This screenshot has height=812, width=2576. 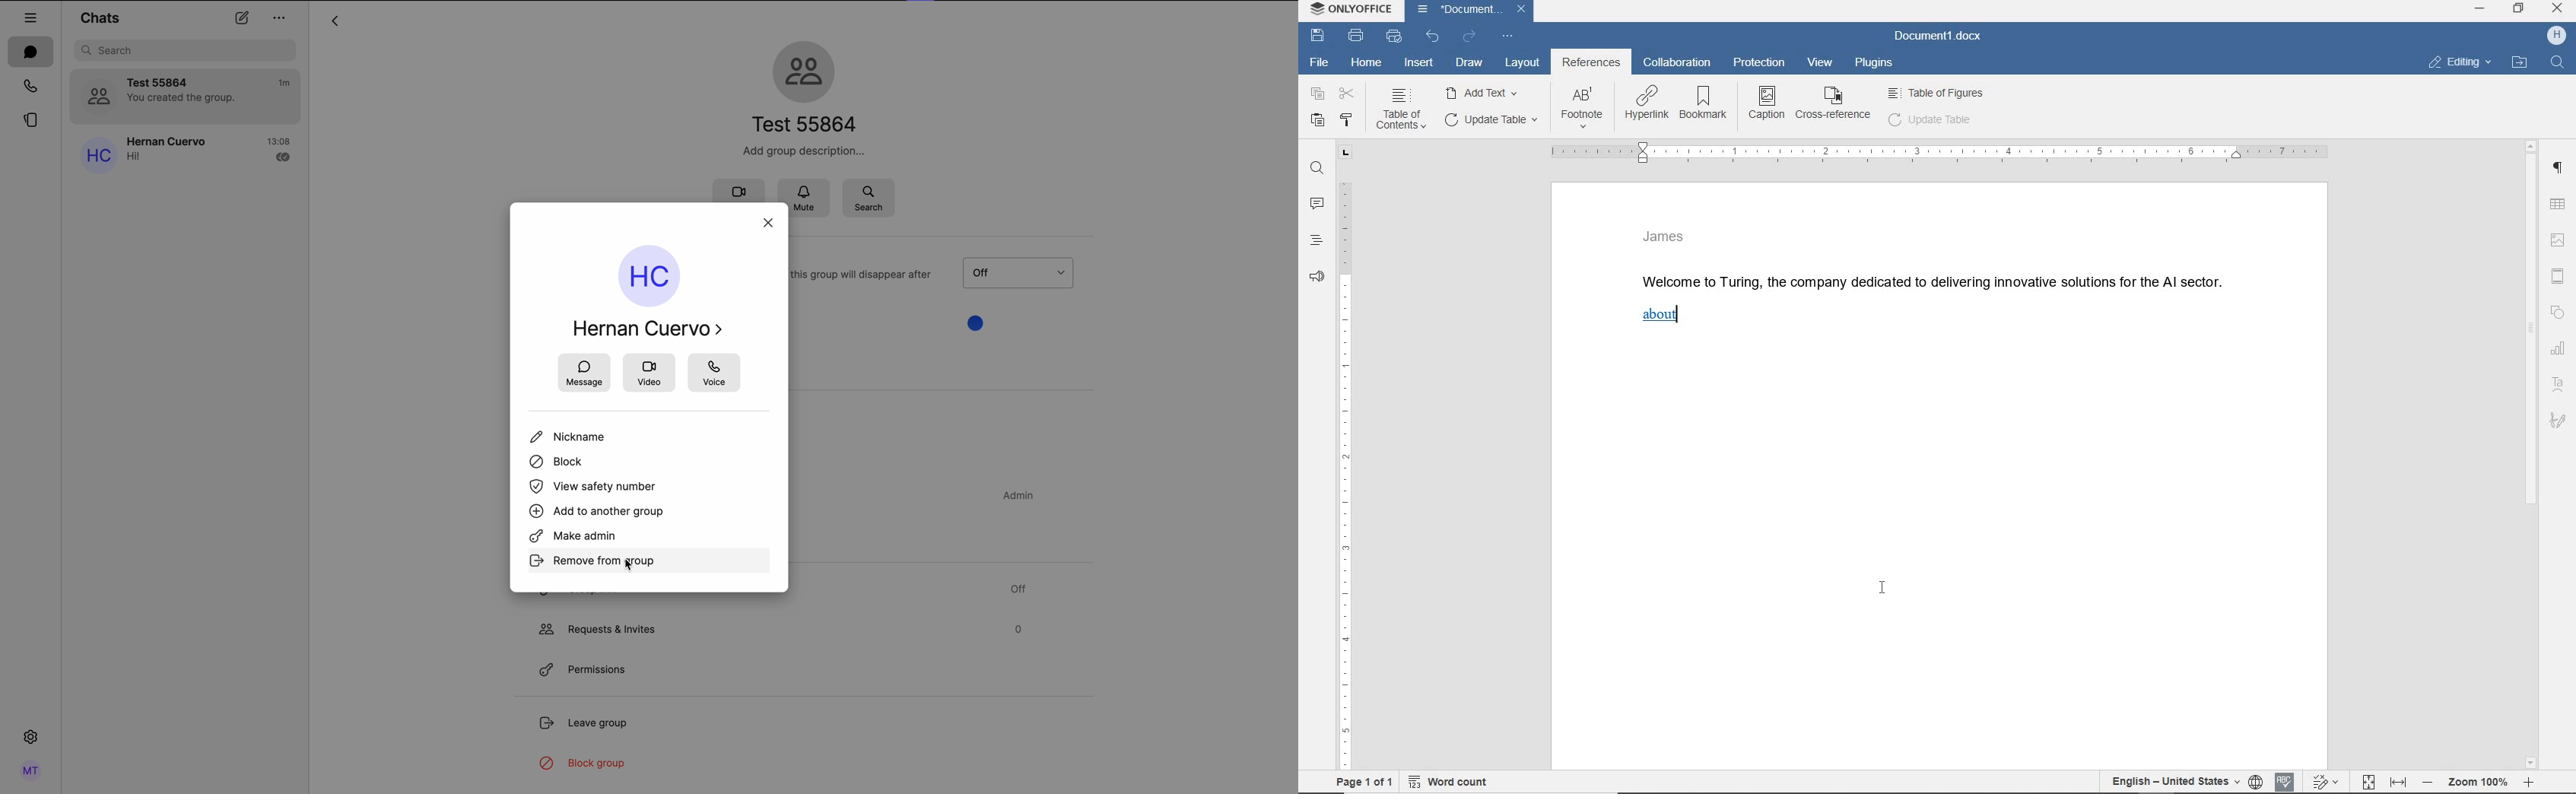 What do you see at coordinates (869, 198) in the screenshot?
I see `search` at bounding box center [869, 198].